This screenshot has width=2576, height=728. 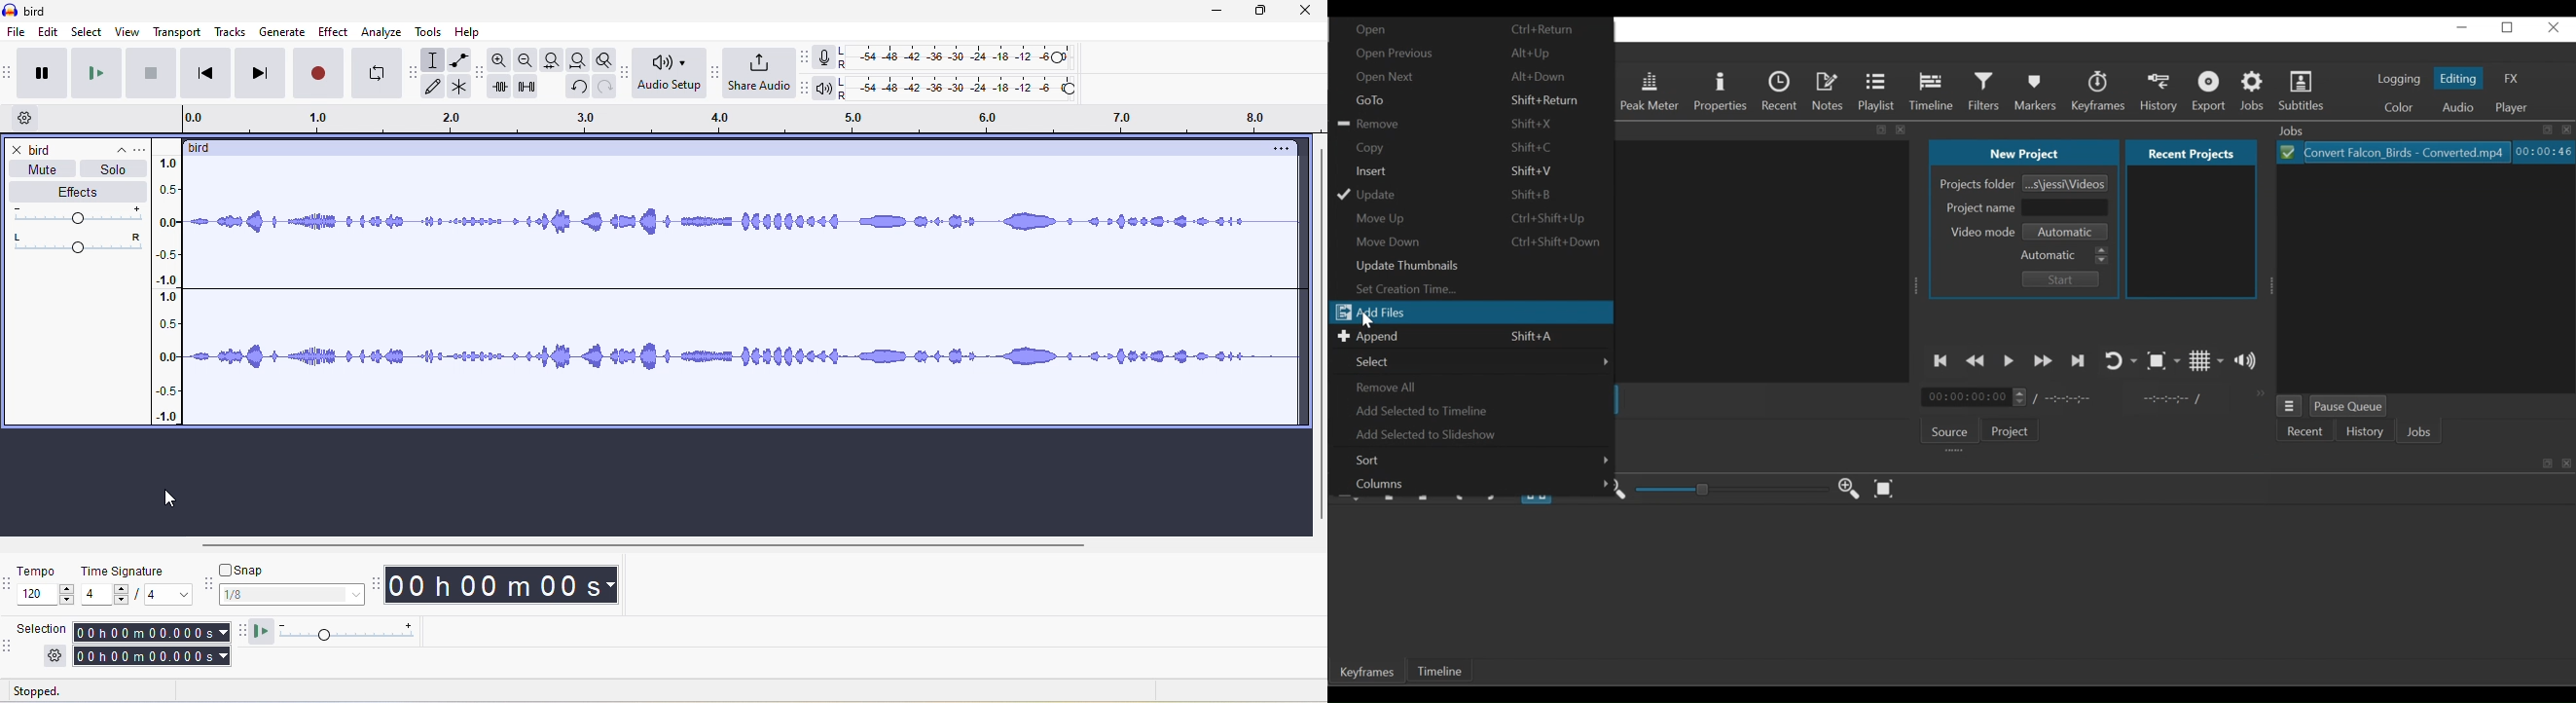 What do you see at coordinates (712, 74) in the screenshot?
I see `audacity share audio toolbar` at bounding box center [712, 74].